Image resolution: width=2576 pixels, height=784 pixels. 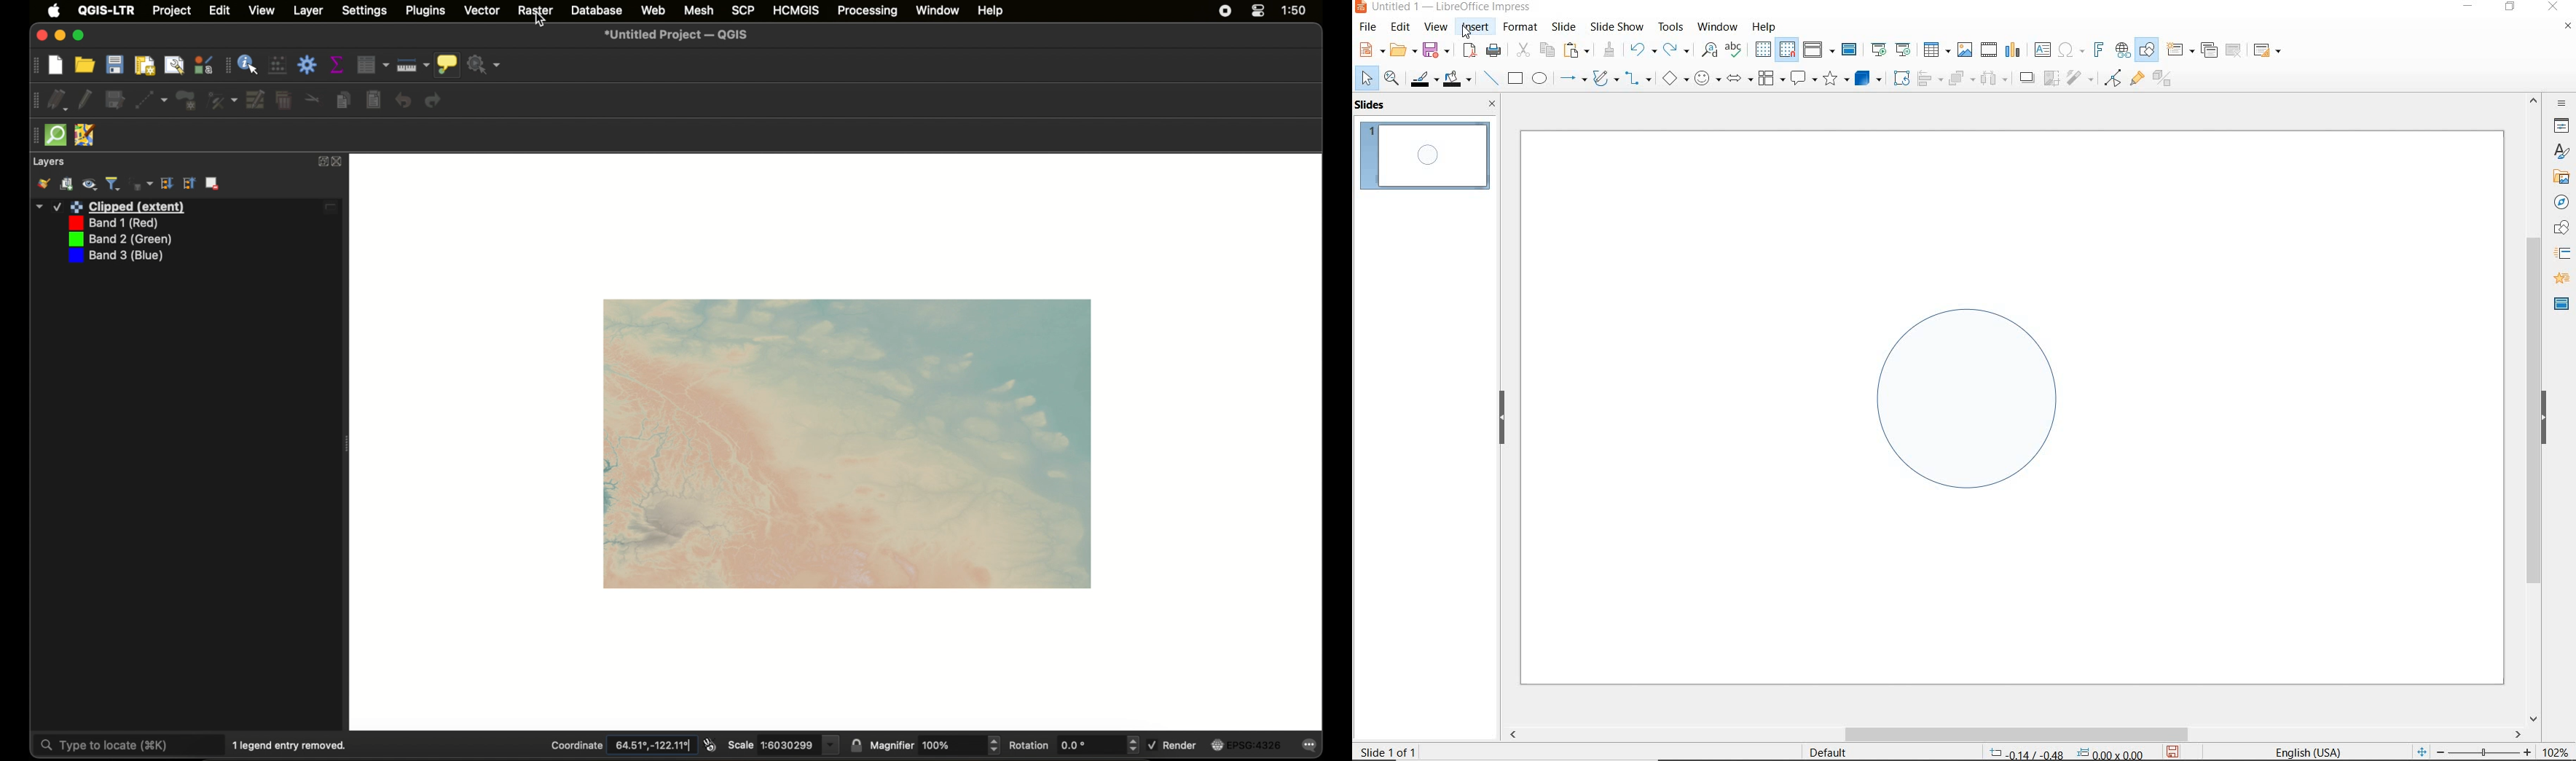 What do you see at coordinates (1173, 744) in the screenshot?
I see `render` at bounding box center [1173, 744].